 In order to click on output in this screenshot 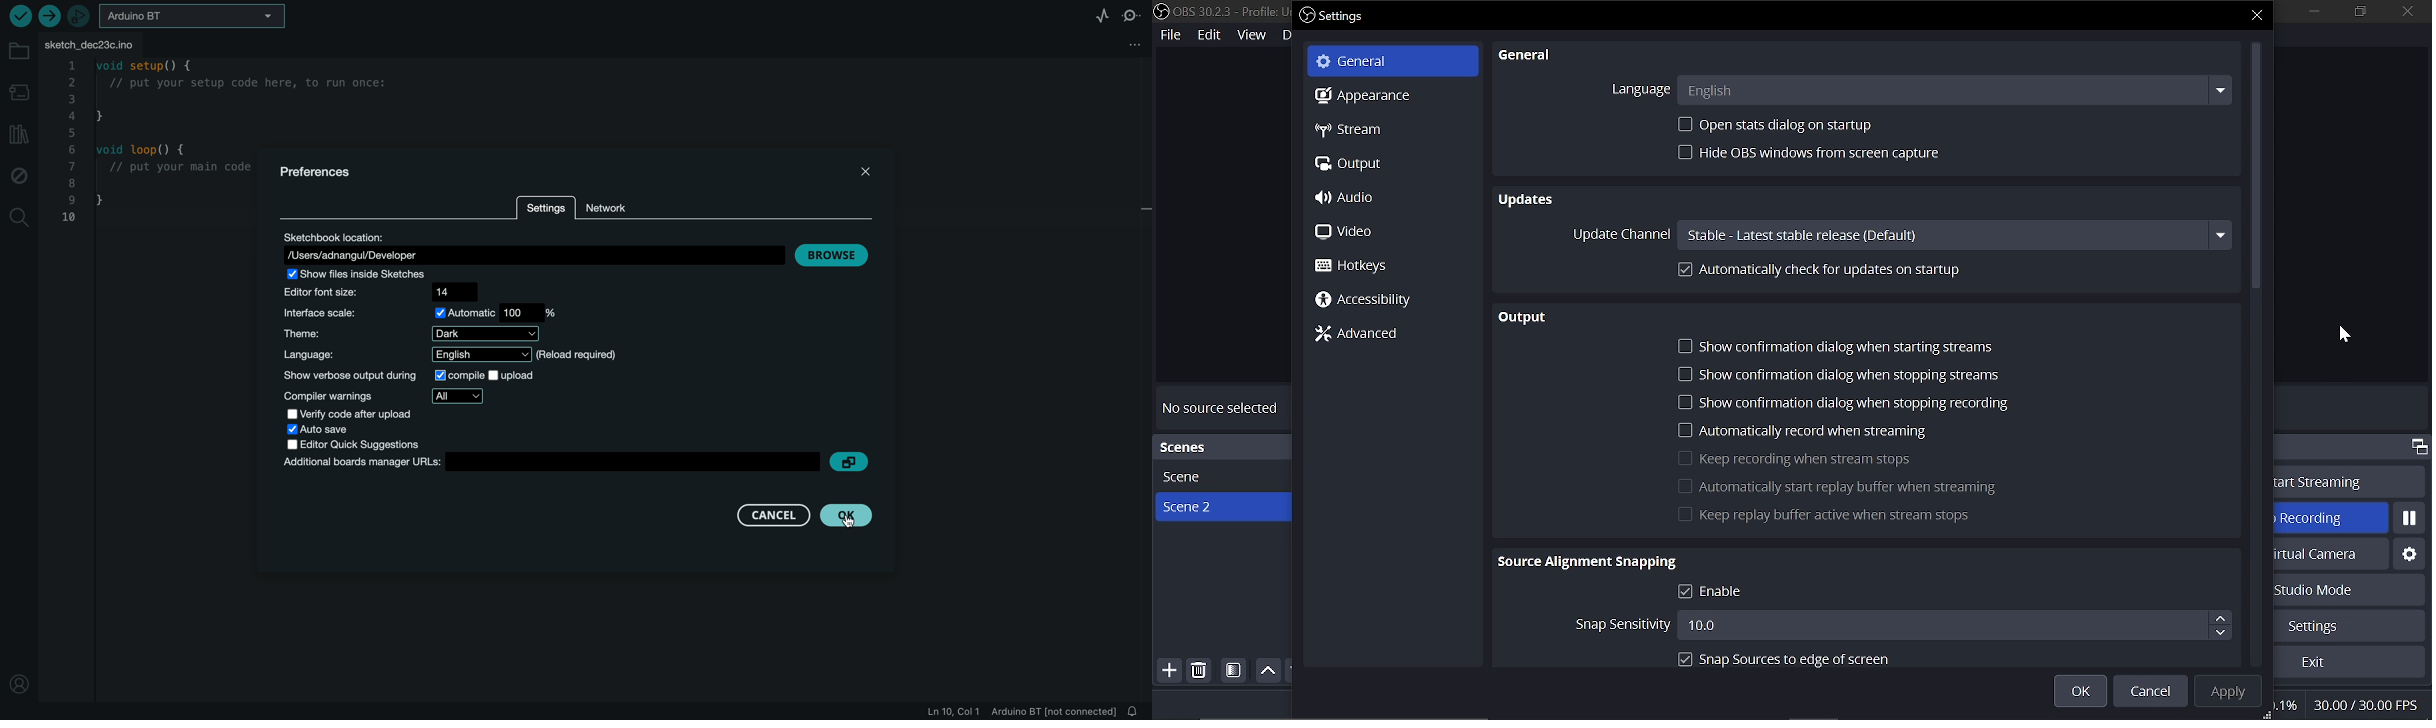, I will do `click(1527, 318)`.